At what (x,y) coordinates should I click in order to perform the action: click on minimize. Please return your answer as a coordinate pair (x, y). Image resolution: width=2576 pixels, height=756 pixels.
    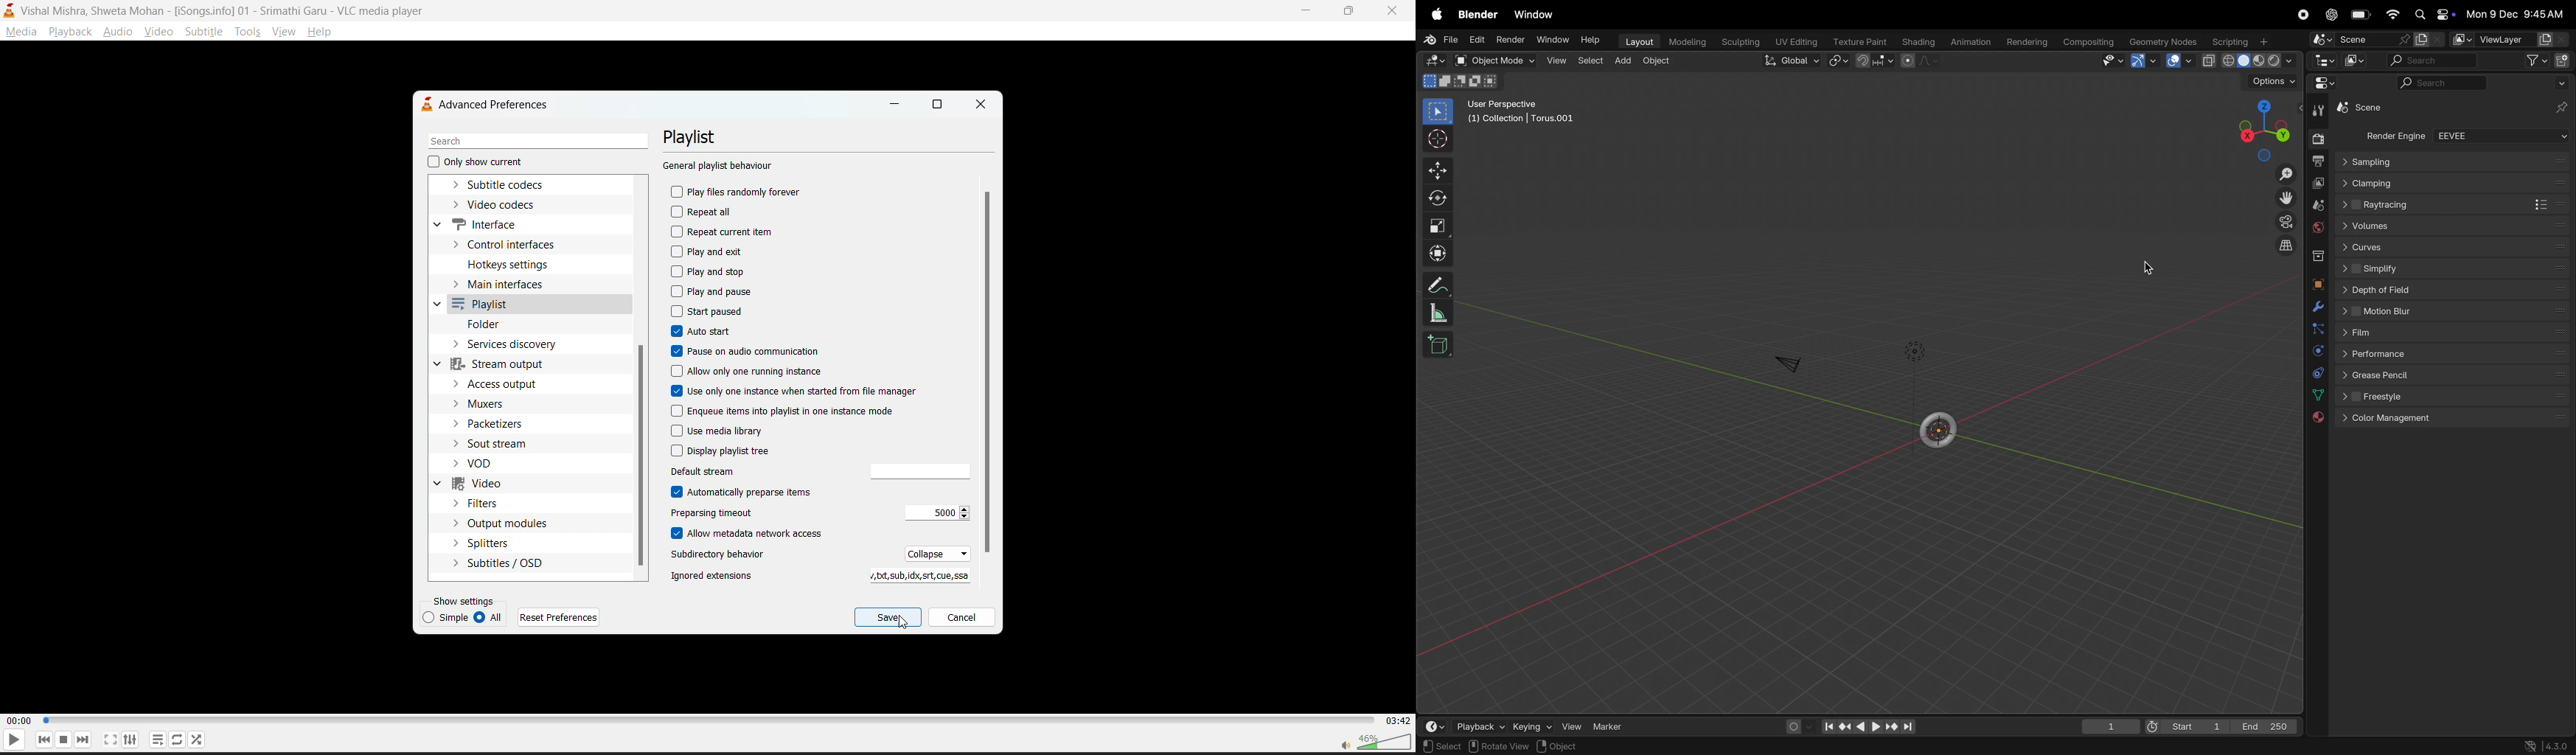
    Looking at the image, I should click on (1307, 11).